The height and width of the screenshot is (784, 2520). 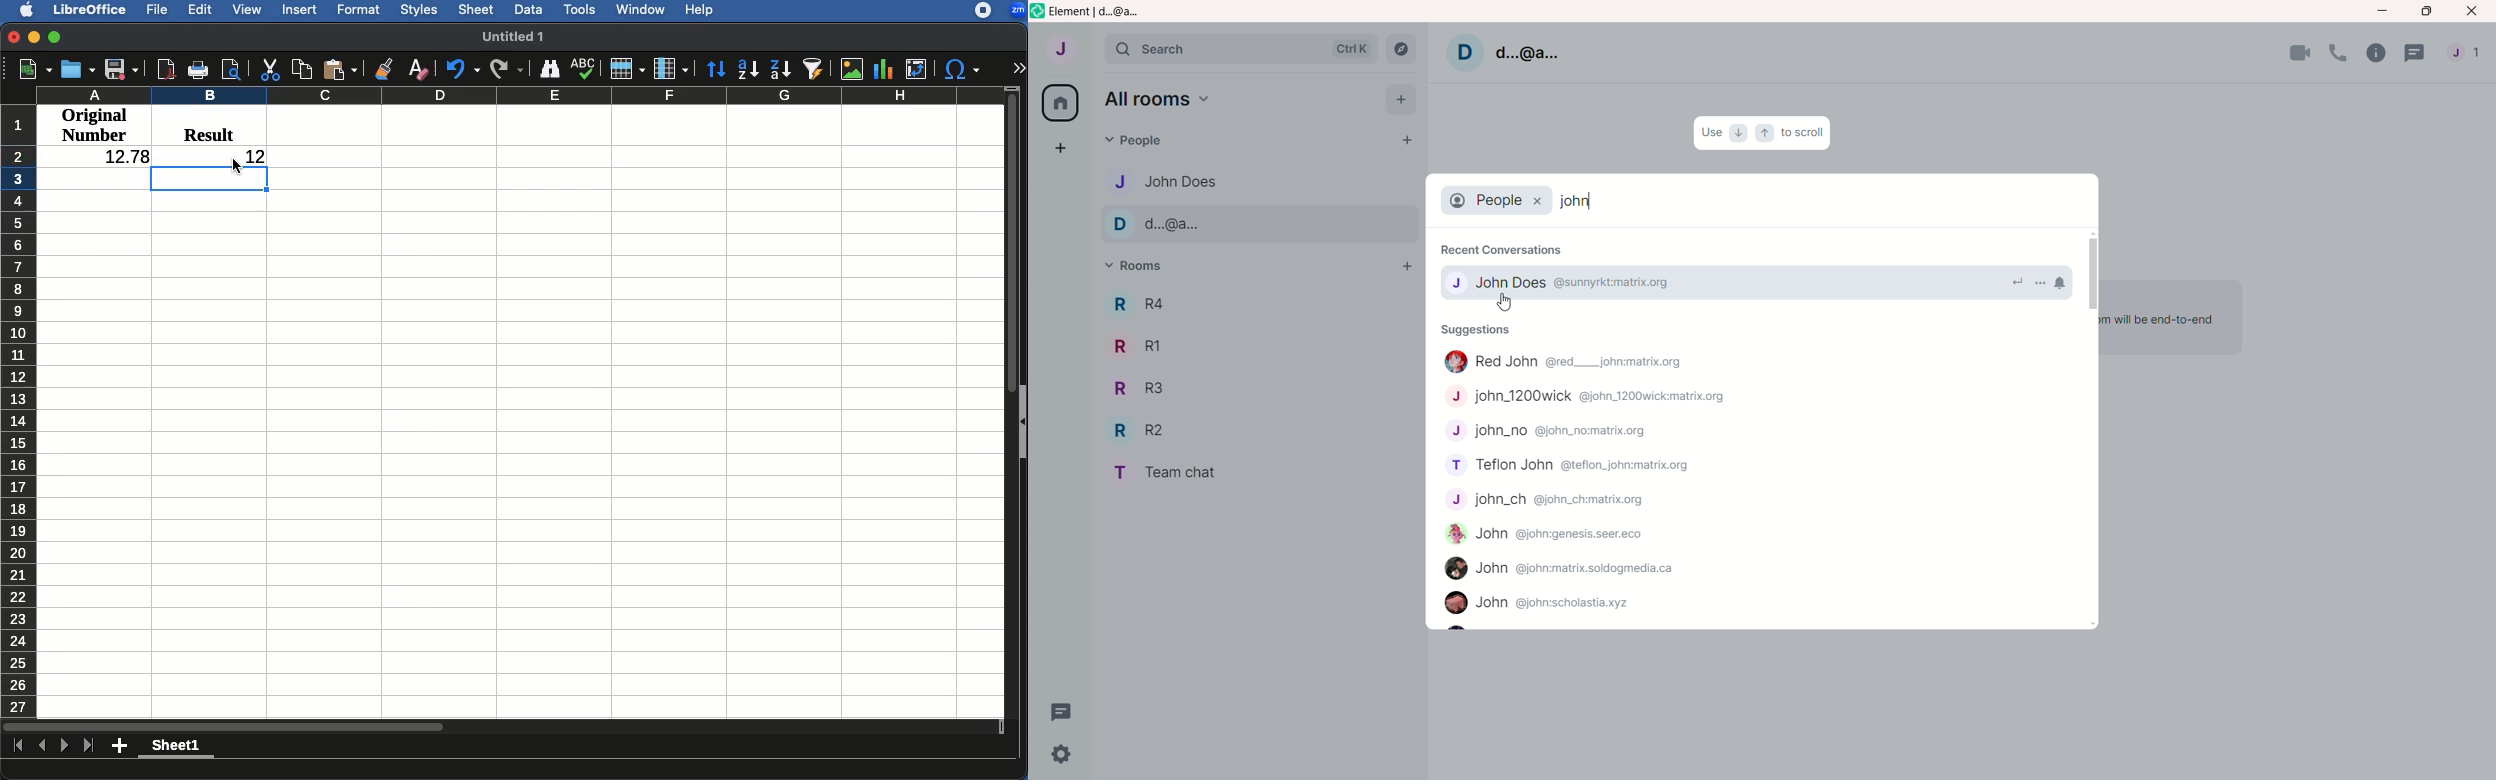 What do you see at coordinates (78, 69) in the screenshot?
I see `Open` at bounding box center [78, 69].